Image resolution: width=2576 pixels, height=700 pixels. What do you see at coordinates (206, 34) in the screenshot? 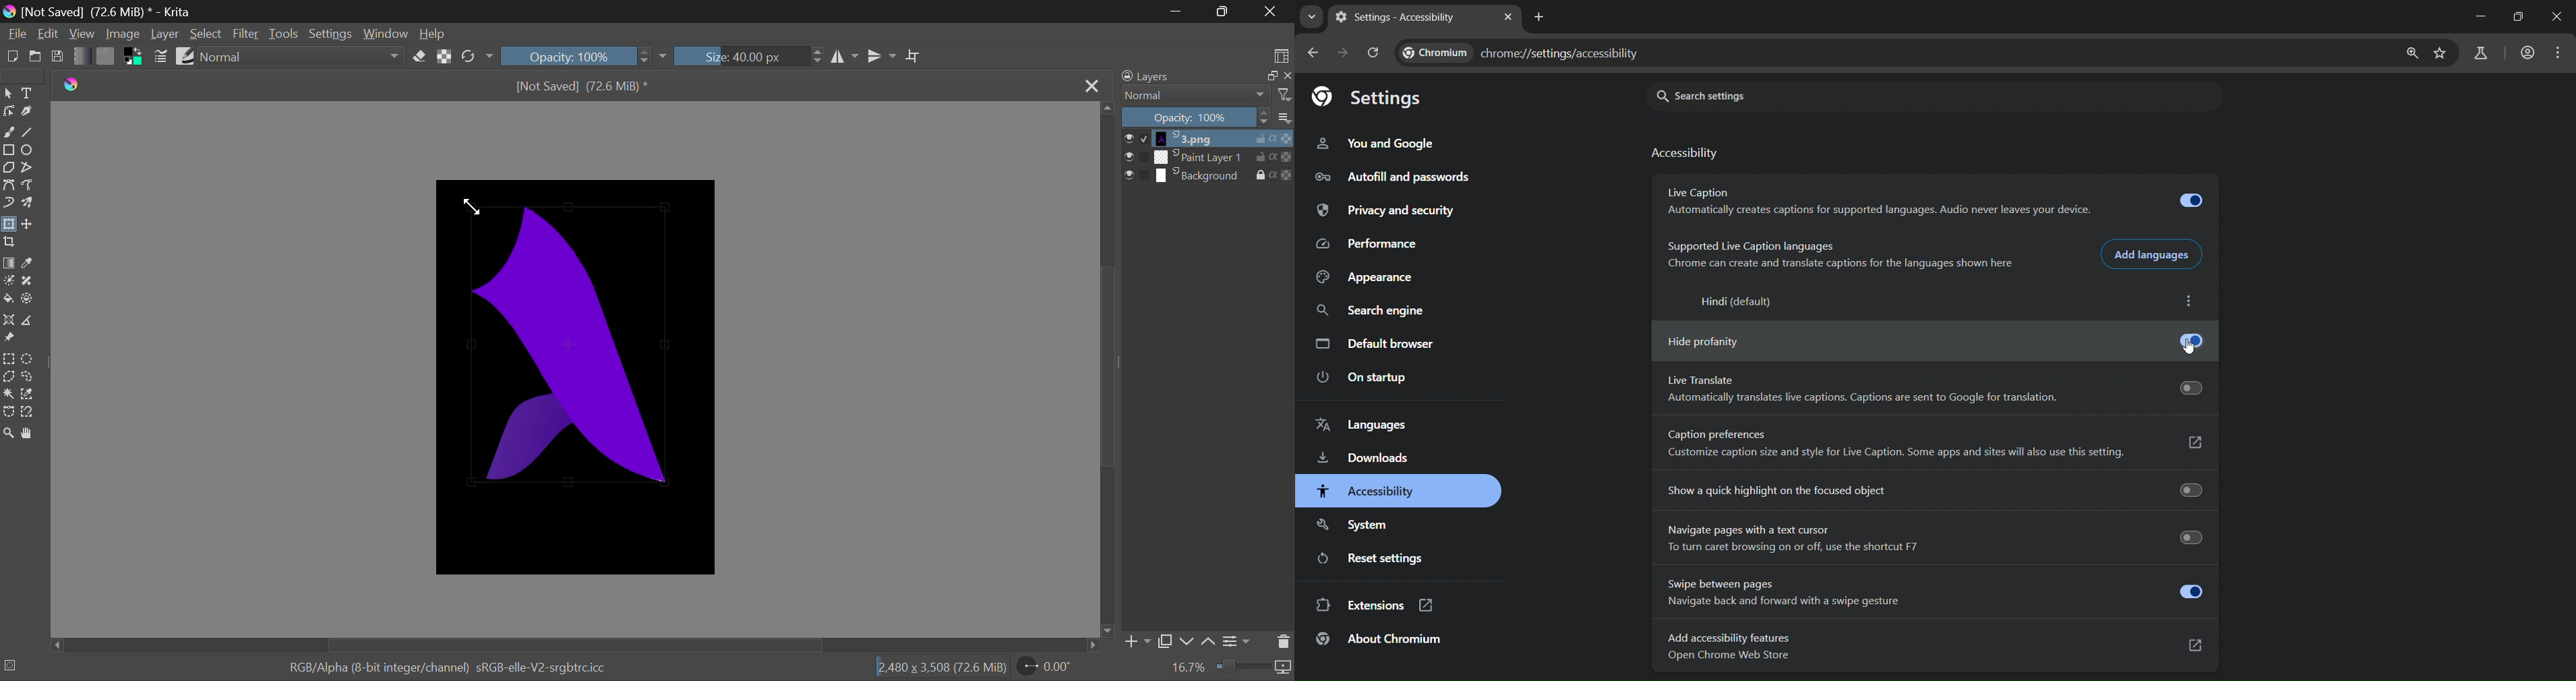
I see `Select` at bounding box center [206, 34].